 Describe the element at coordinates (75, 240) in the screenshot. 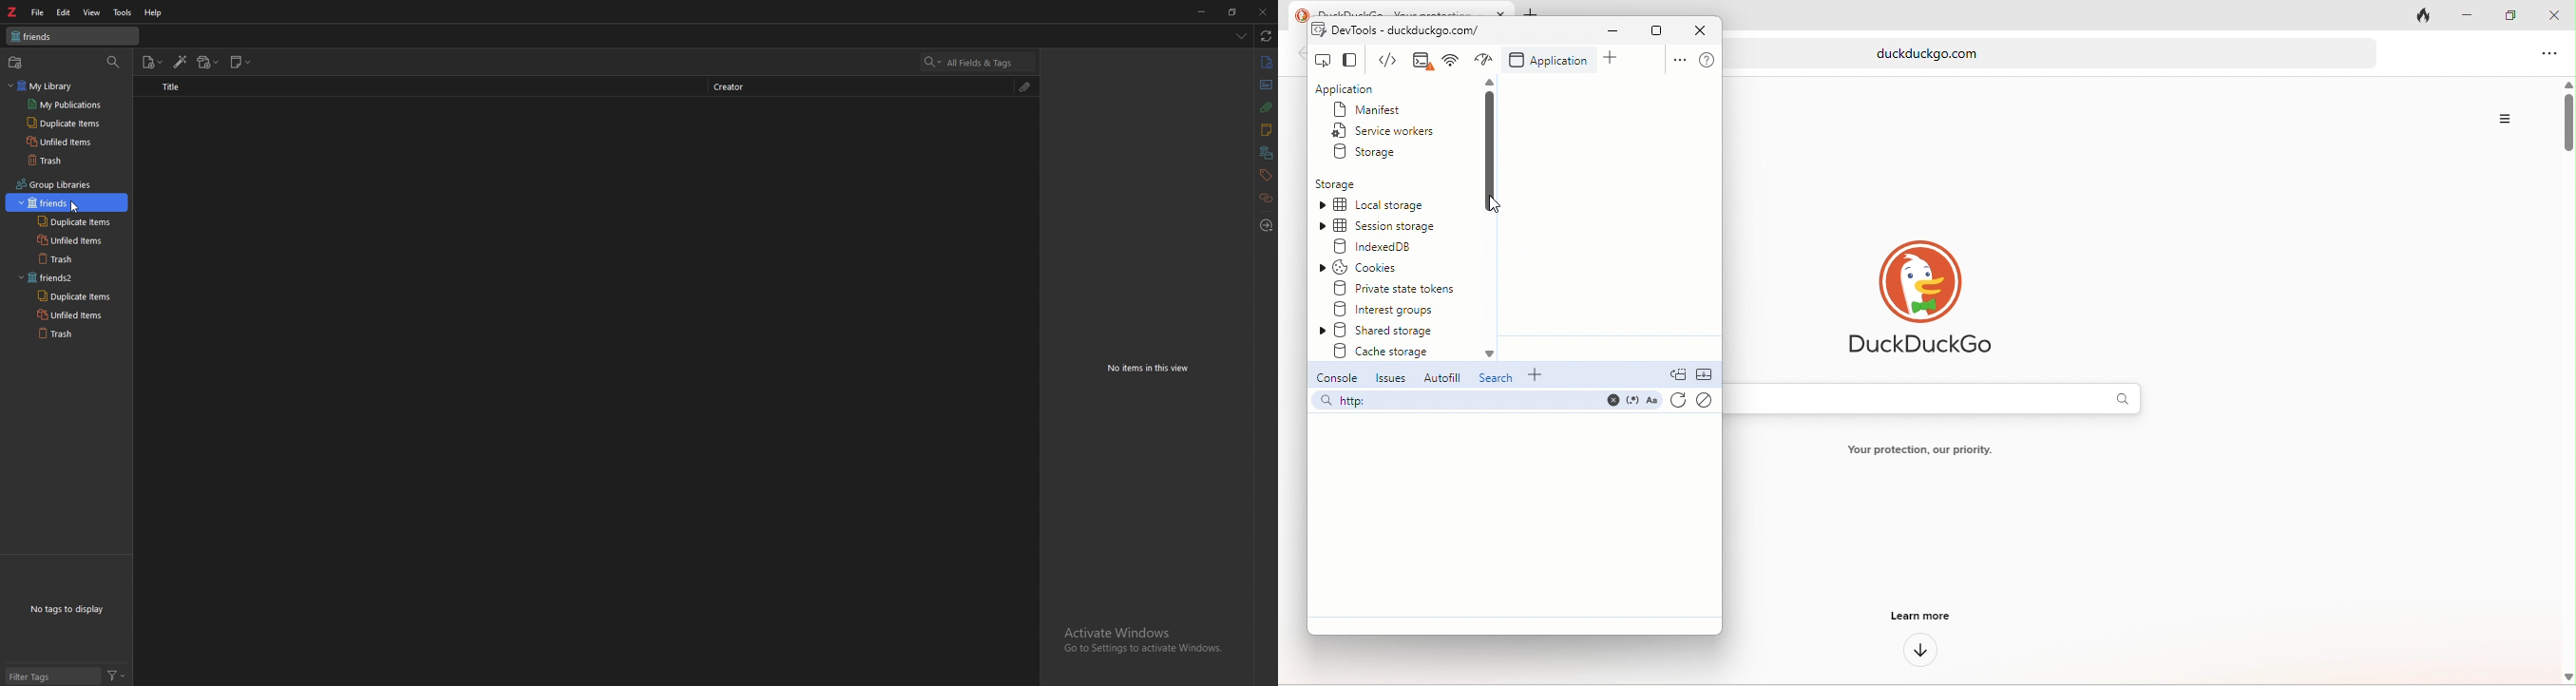

I see `unfiled items` at that location.